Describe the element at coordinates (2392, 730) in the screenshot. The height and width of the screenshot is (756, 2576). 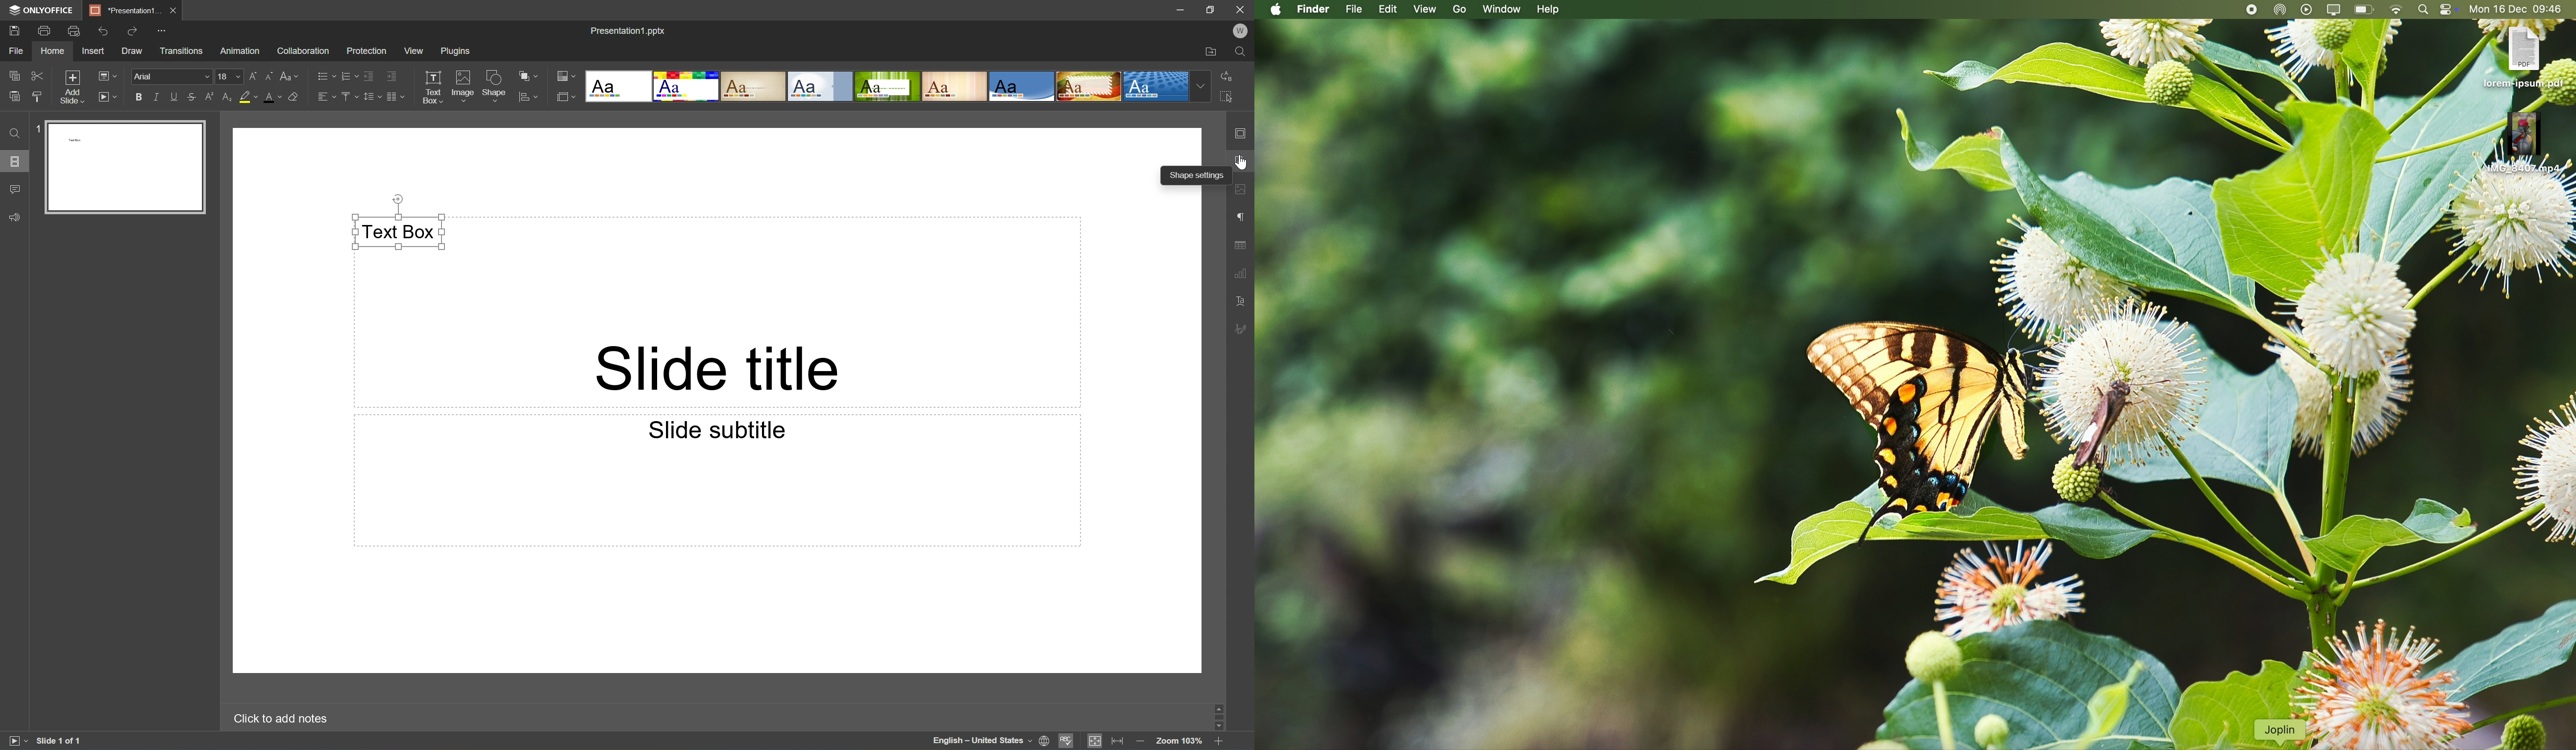
I see `background` at that location.